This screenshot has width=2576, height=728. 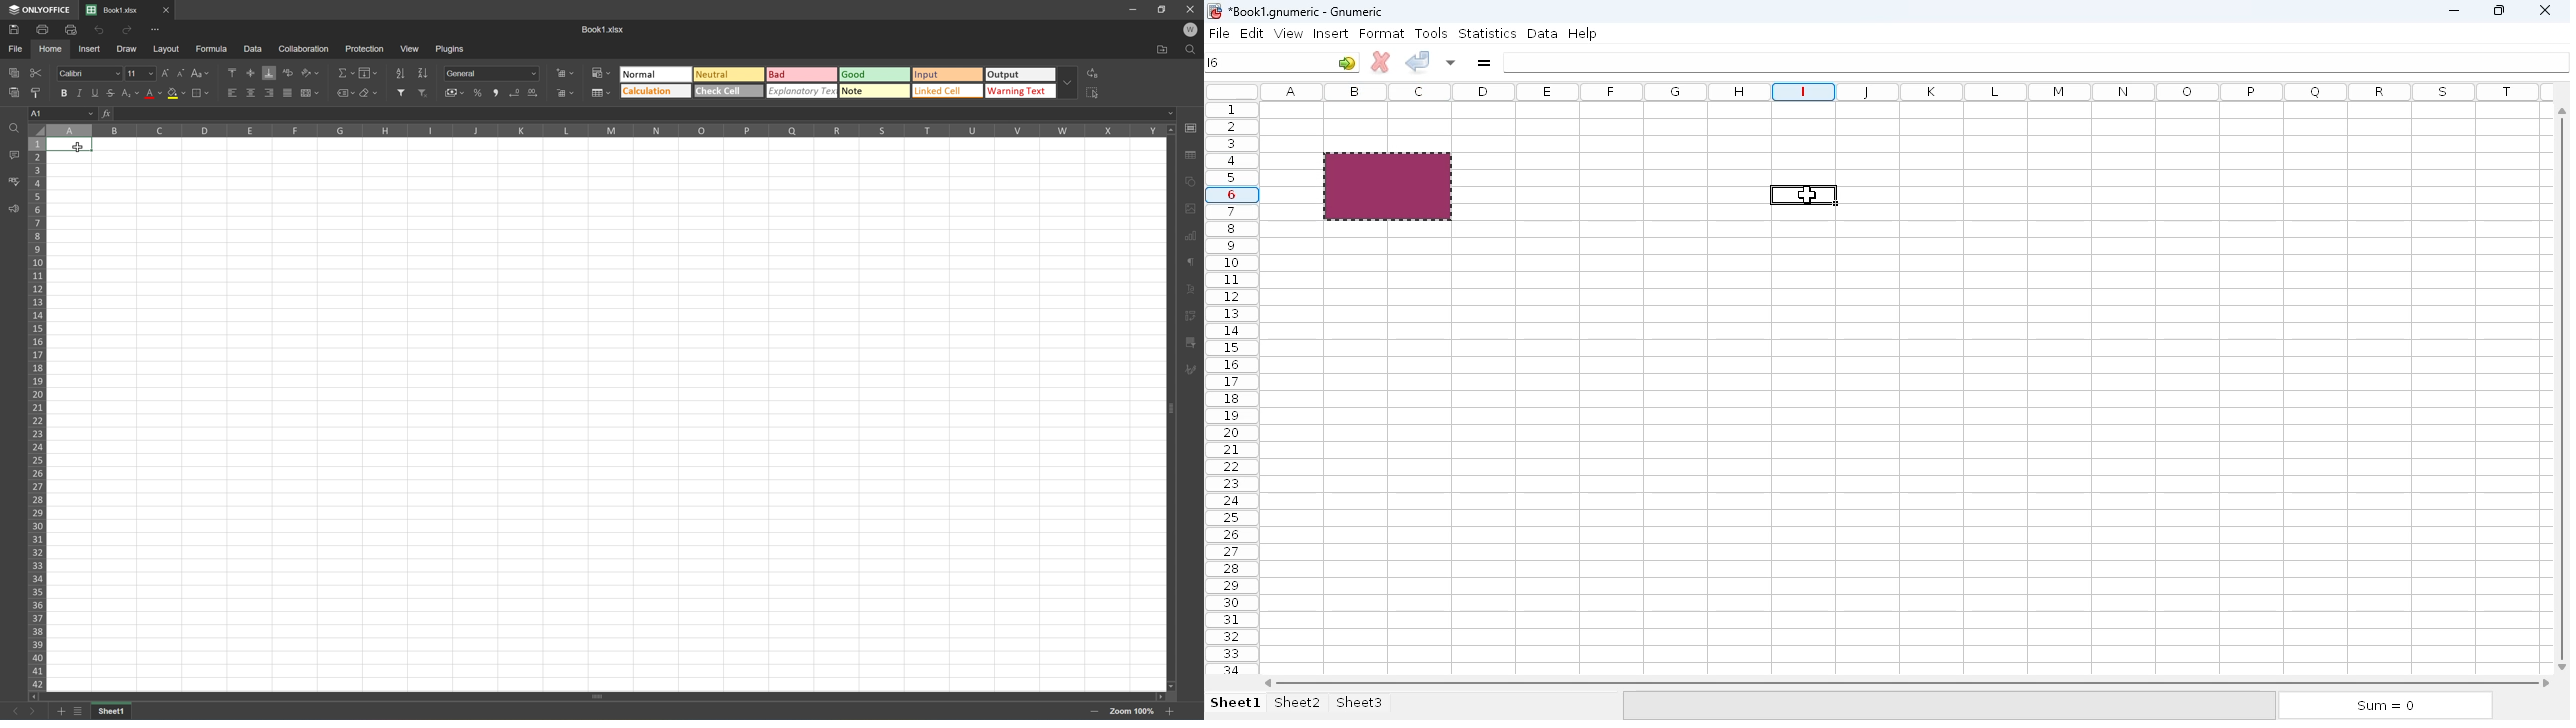 What do you see at coordinates (423, 92) in the screenshot?
I see `Remove filter` at bounding box center [423, 92].